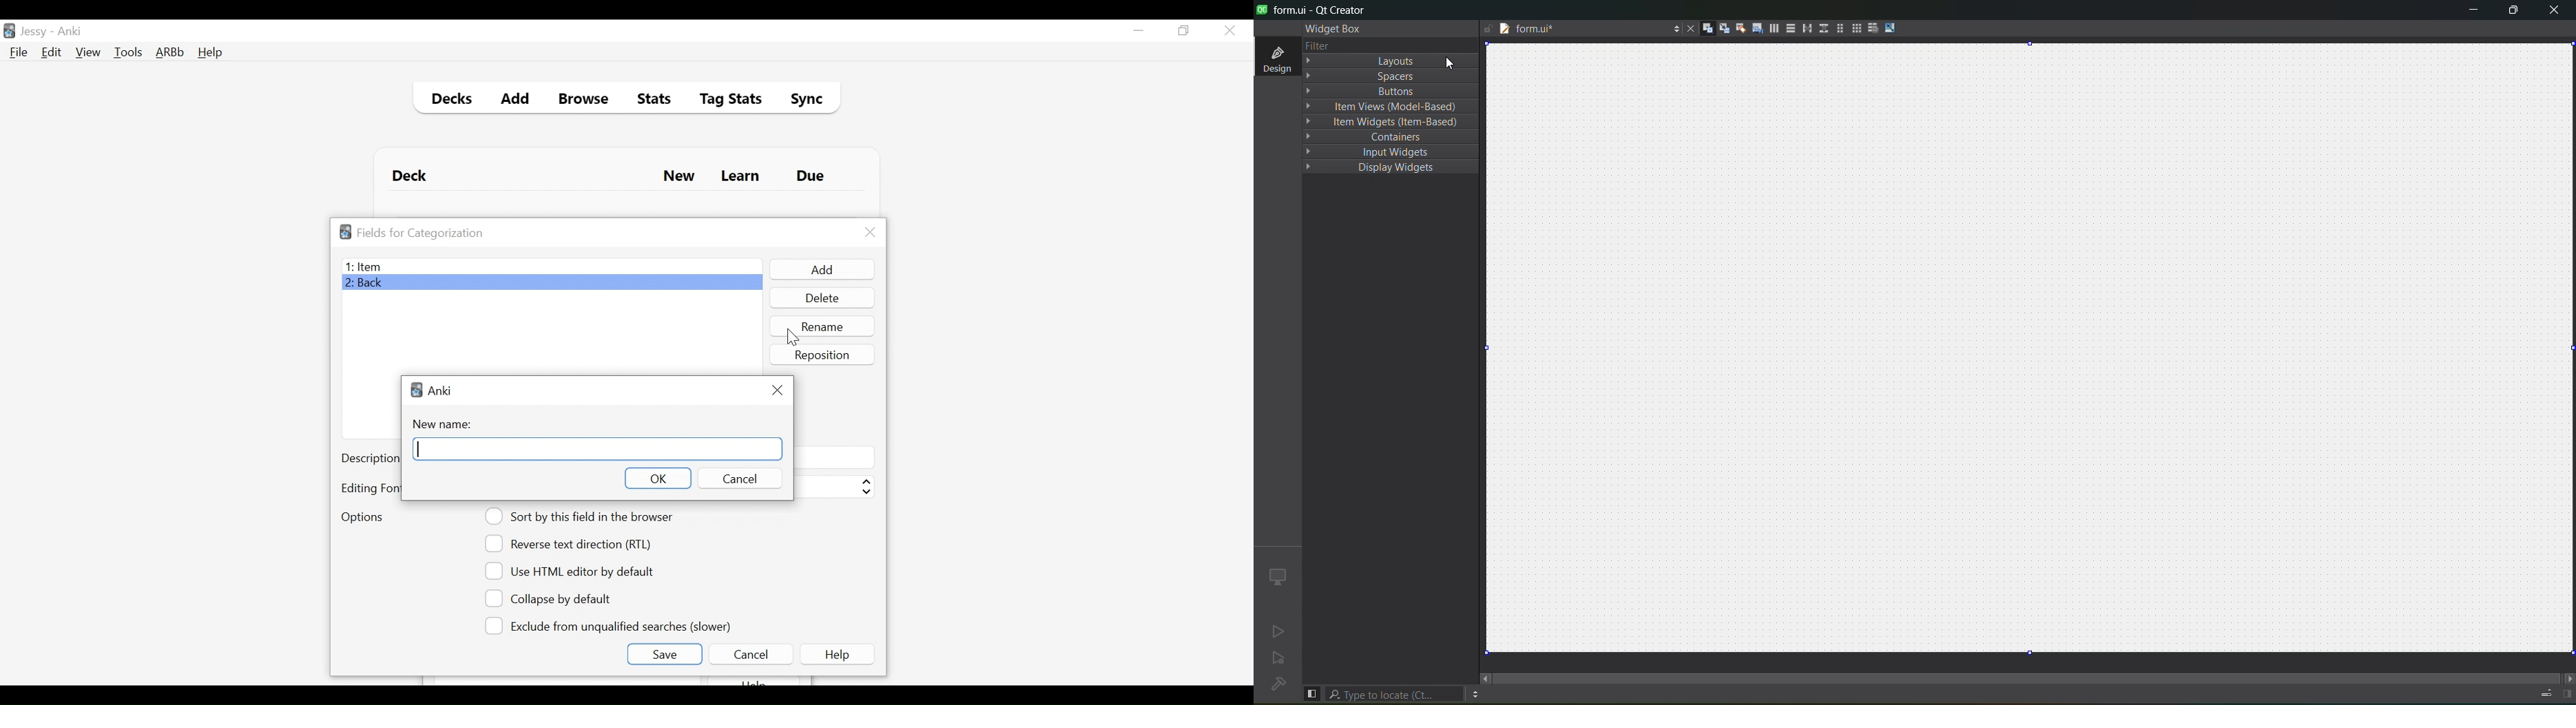  I want to click on (un)select Sort by this field in the browser, so click(581, 516).